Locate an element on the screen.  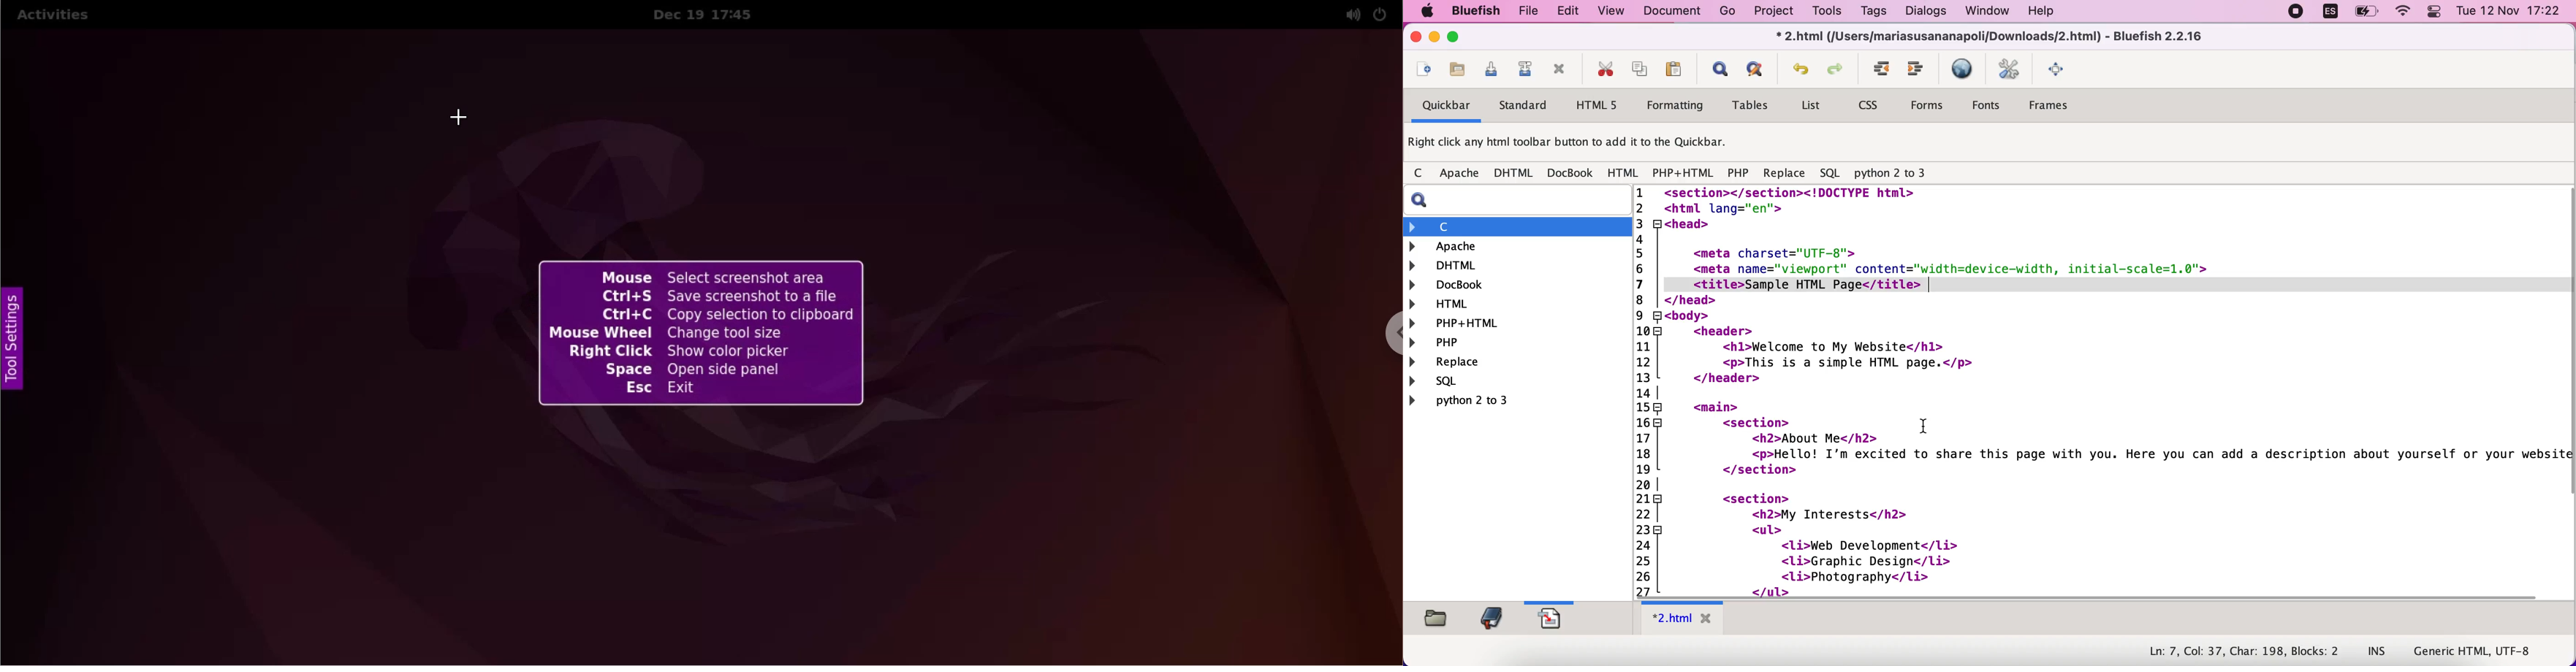
battery is located at coordinates (2364, 15).